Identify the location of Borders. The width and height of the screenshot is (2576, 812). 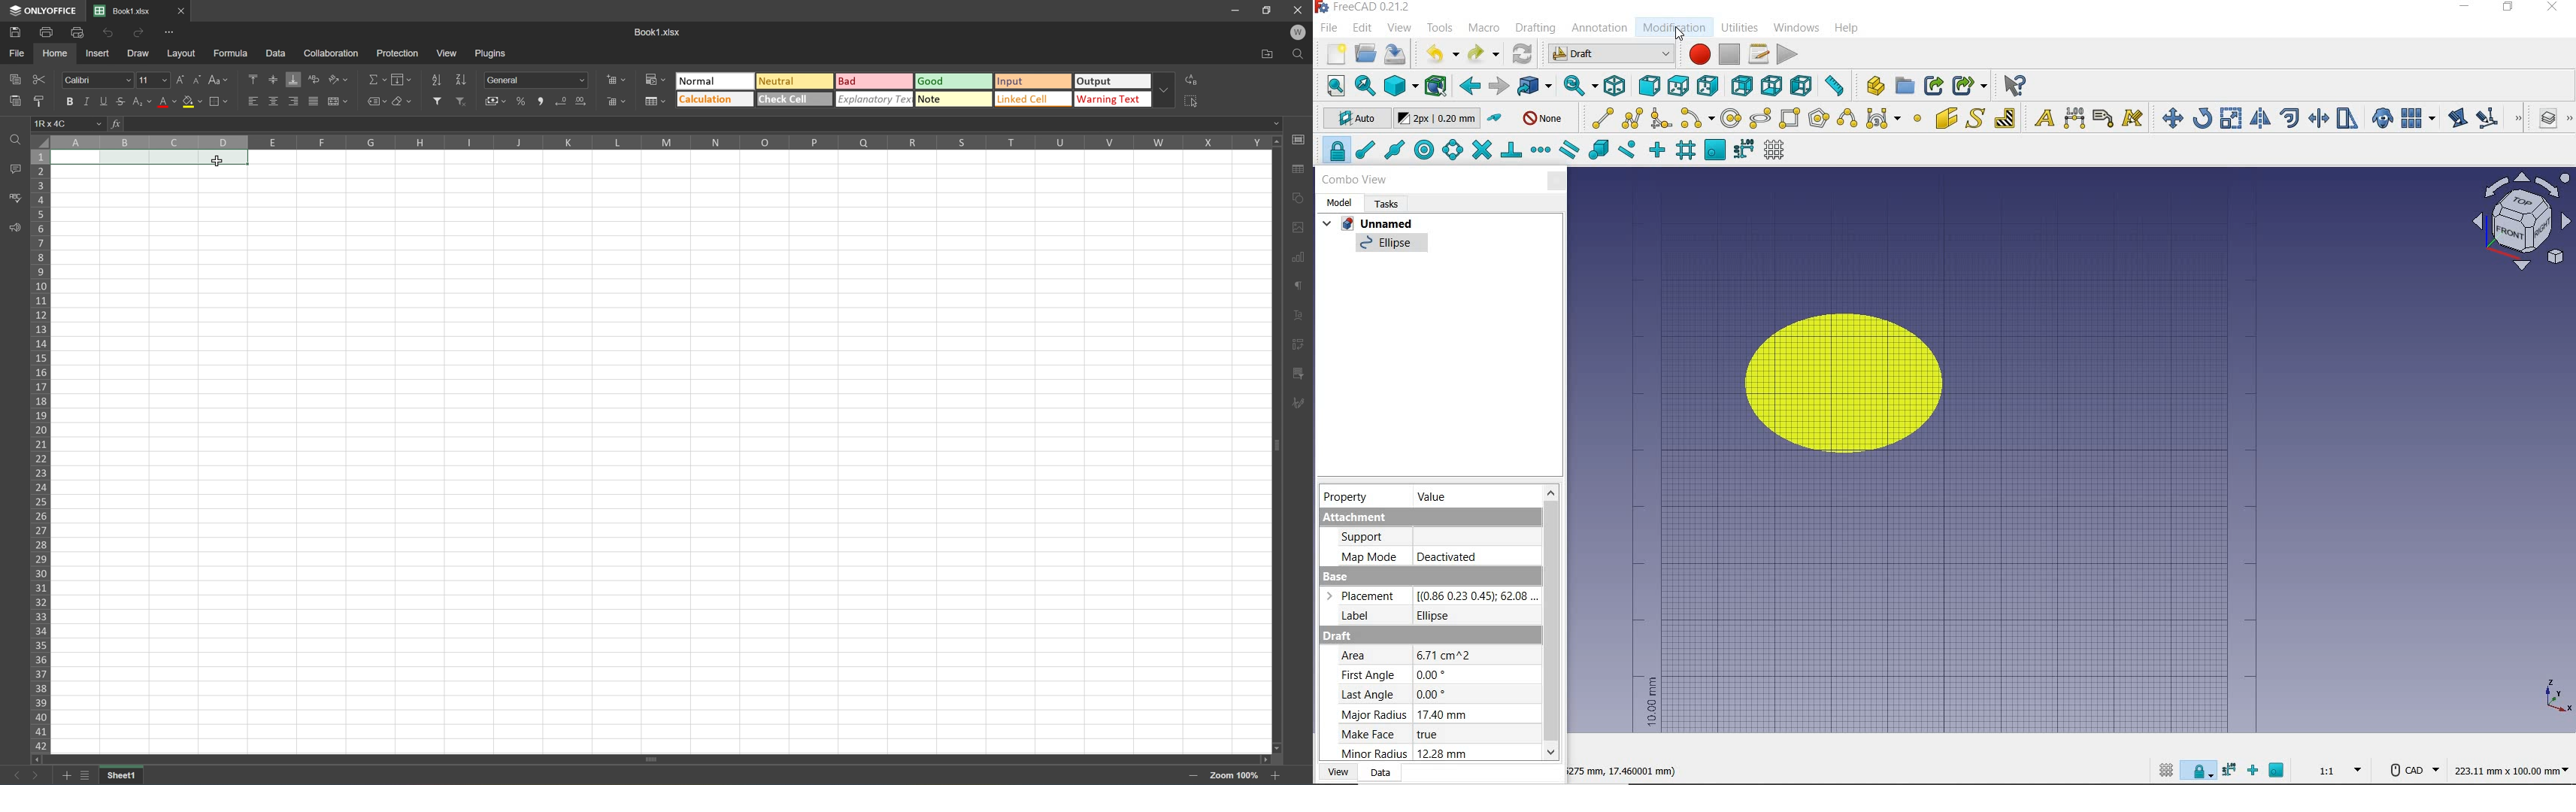
(223, 101).